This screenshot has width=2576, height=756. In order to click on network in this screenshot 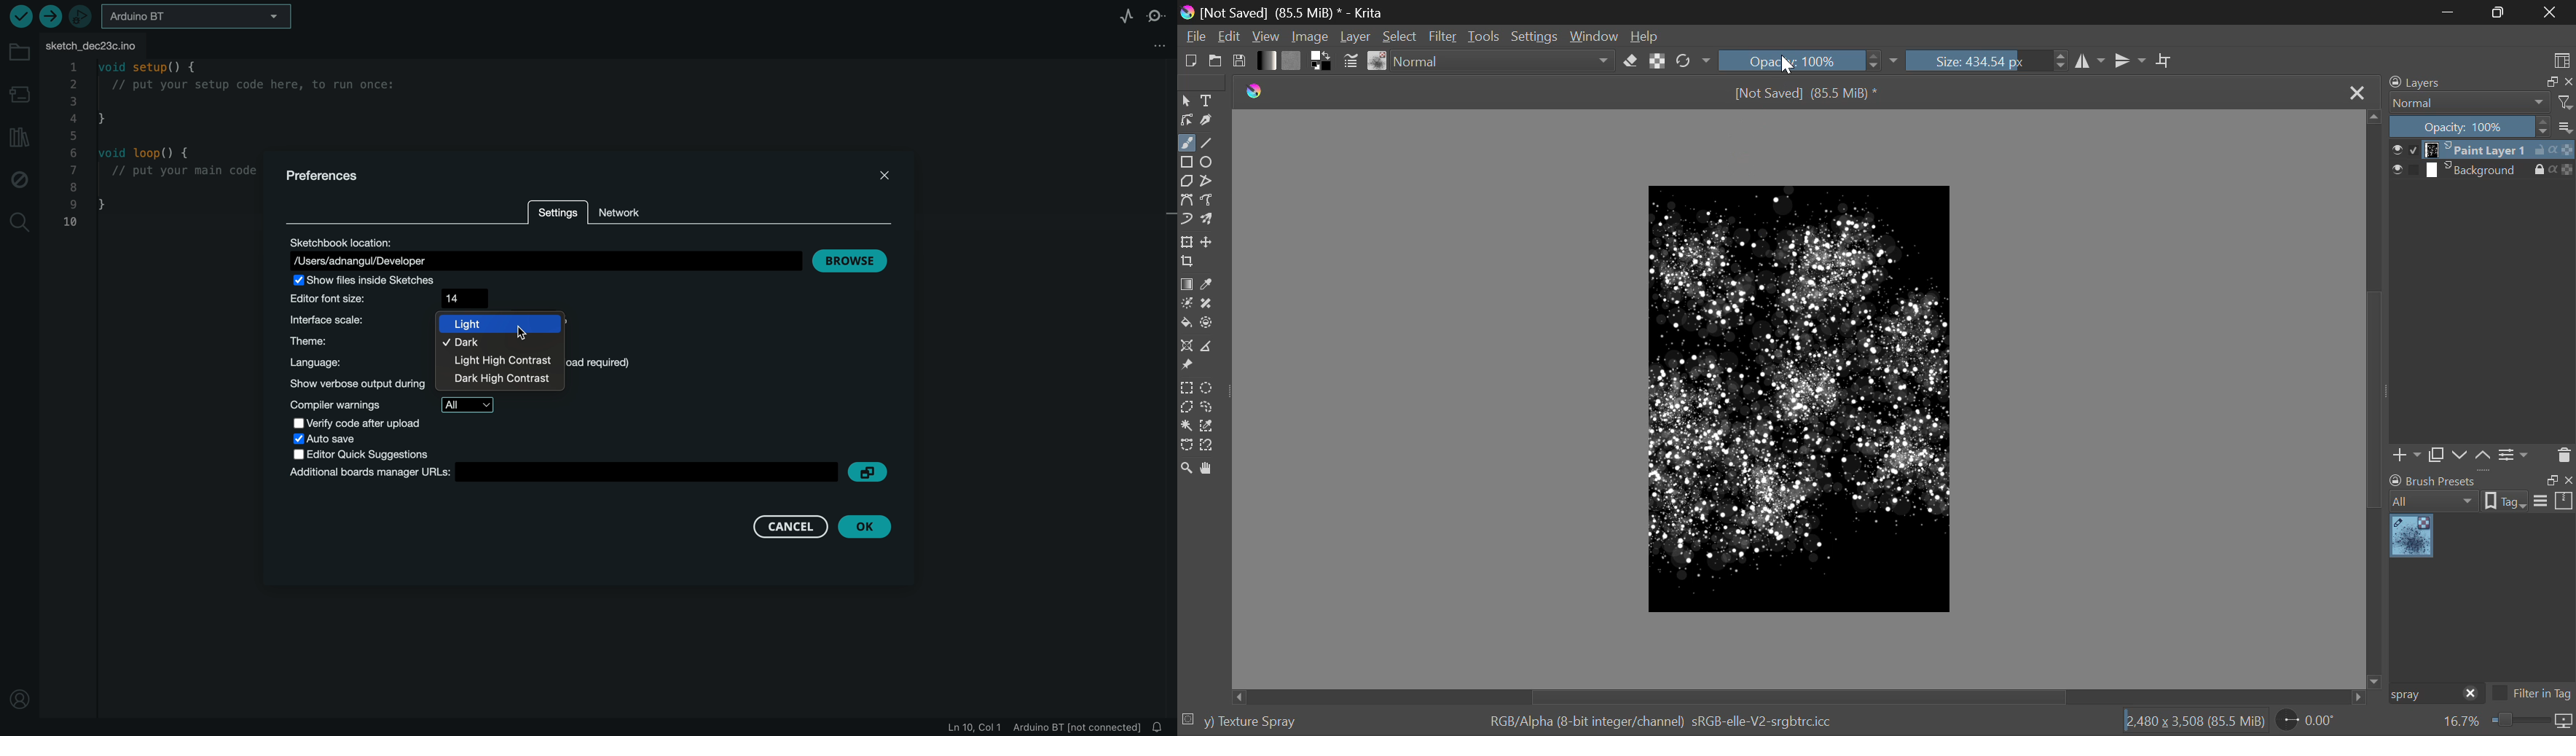, I will do `click(629, 211)`.